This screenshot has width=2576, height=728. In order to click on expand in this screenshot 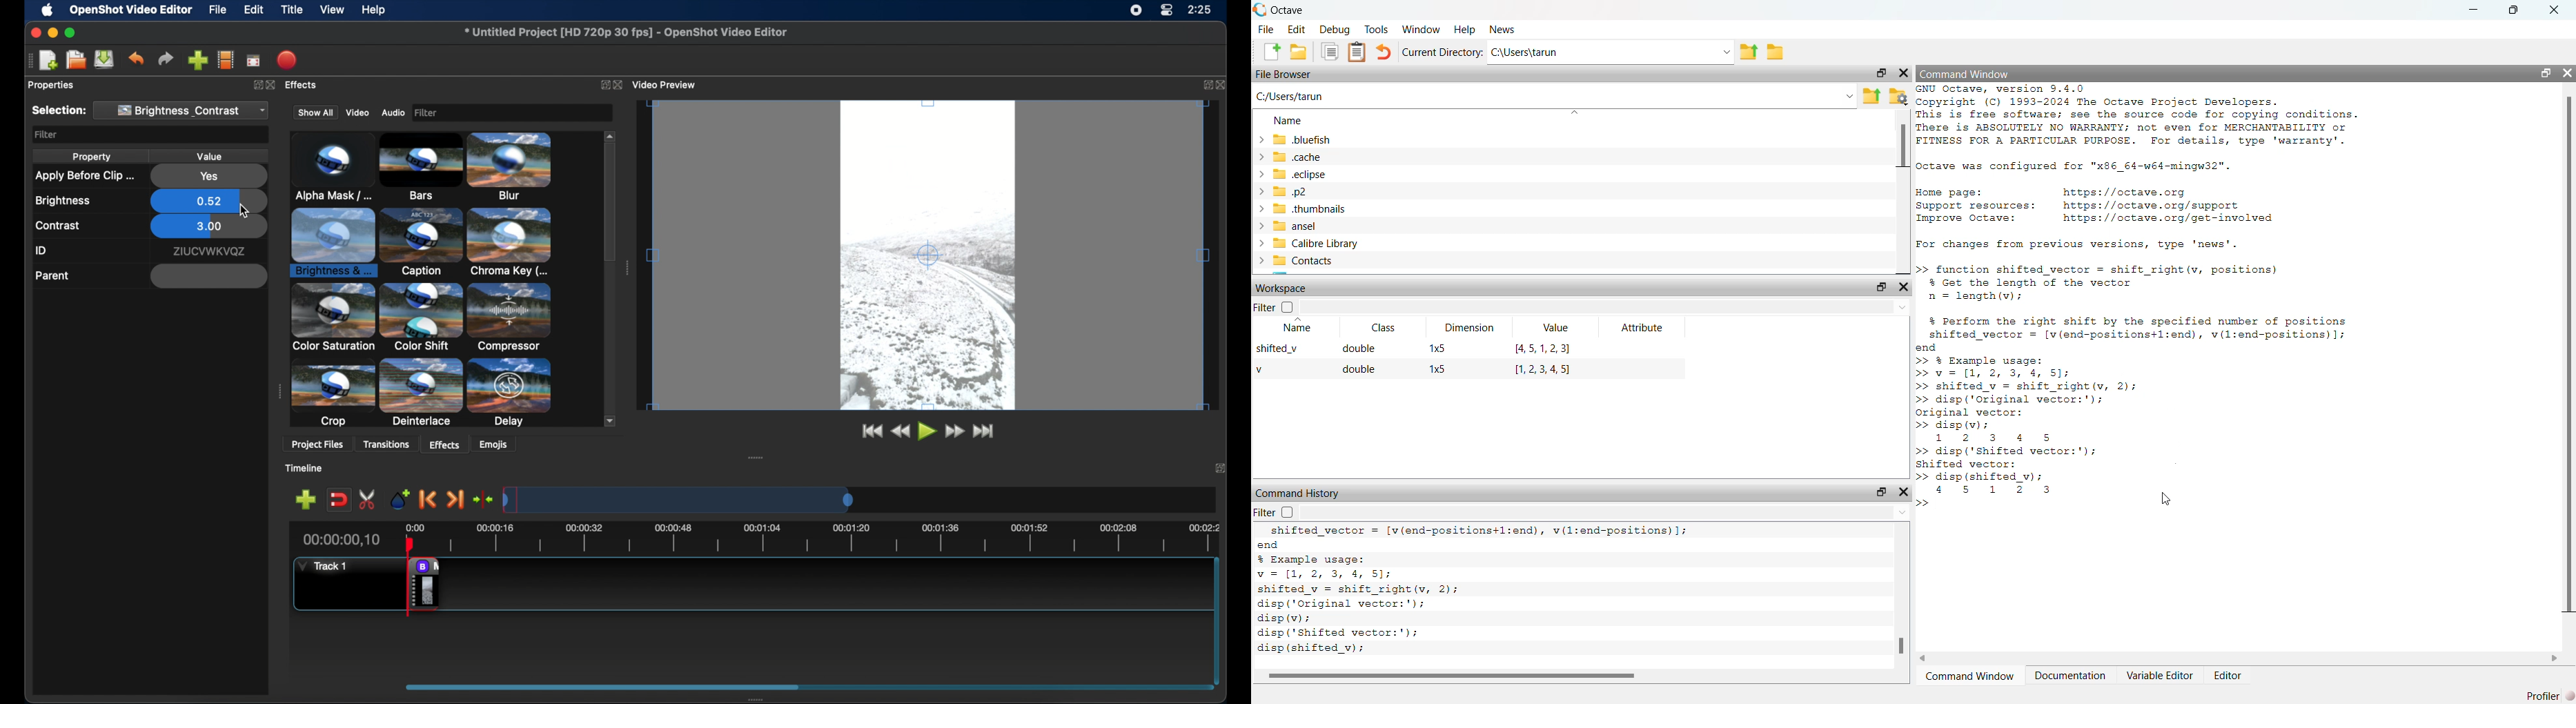, I will do `click(1206, 85)`.